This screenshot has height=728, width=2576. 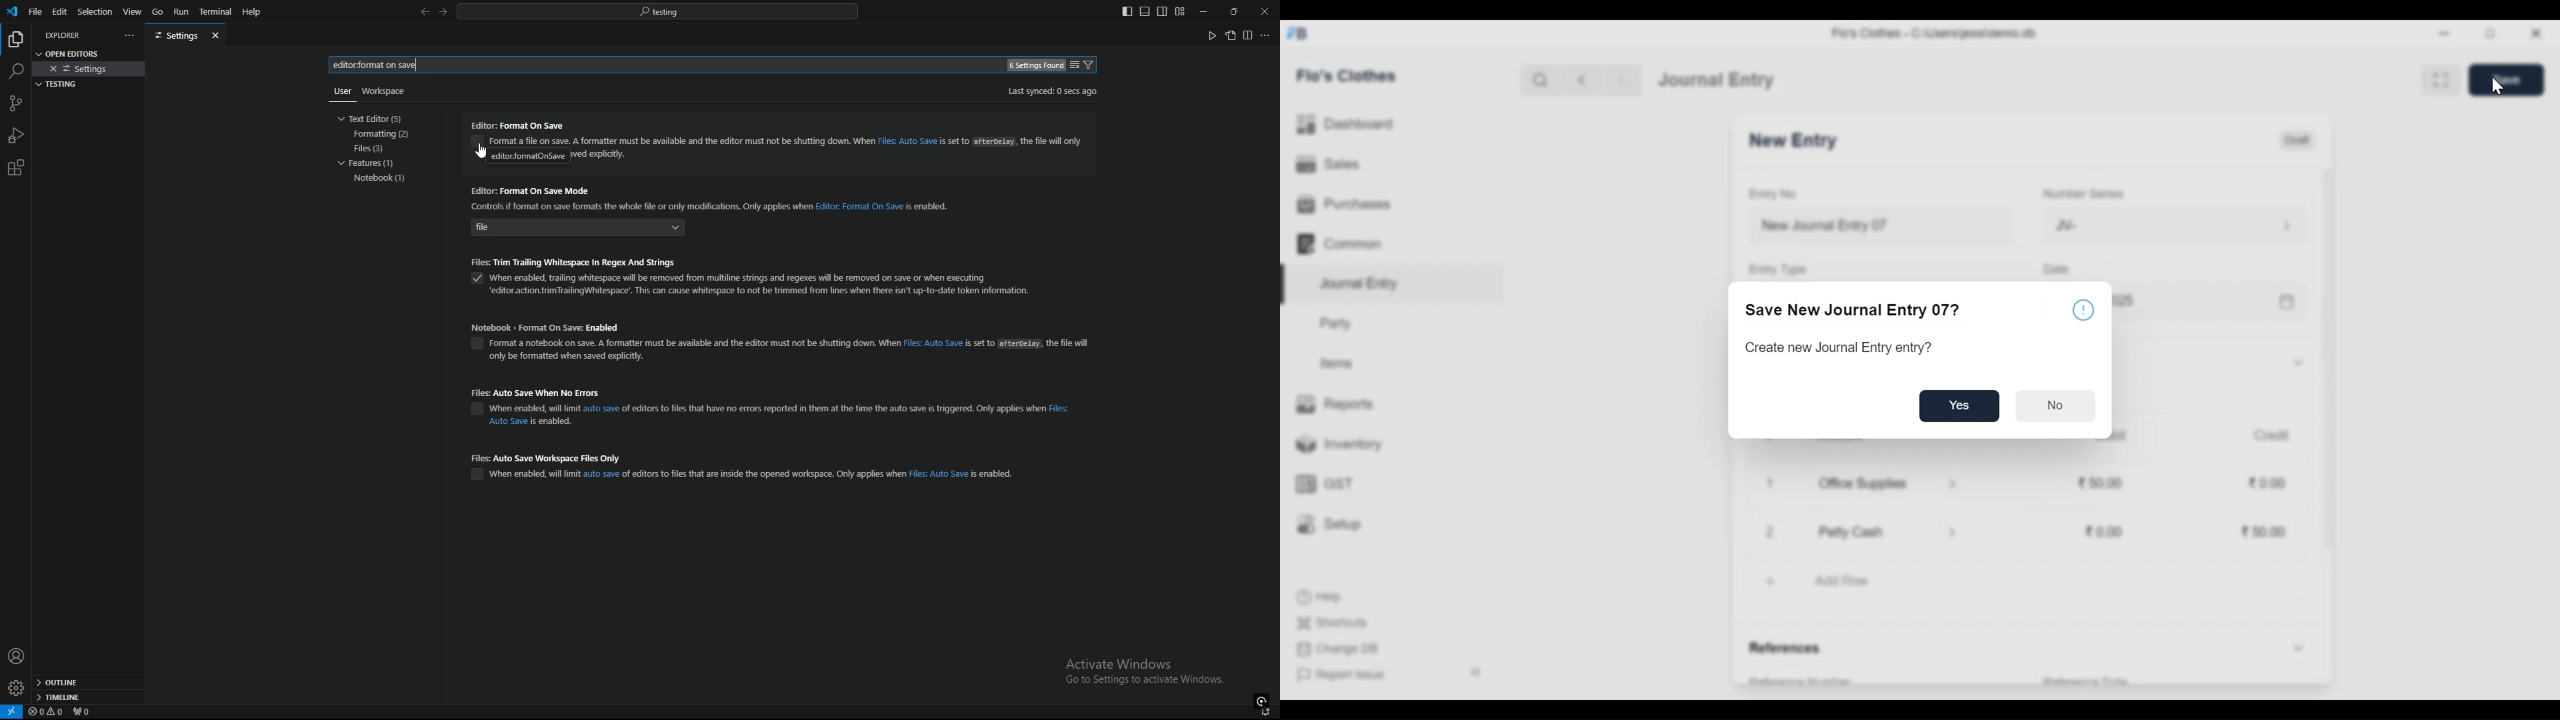 I want to click on Information, so click(x=2084, y=313).